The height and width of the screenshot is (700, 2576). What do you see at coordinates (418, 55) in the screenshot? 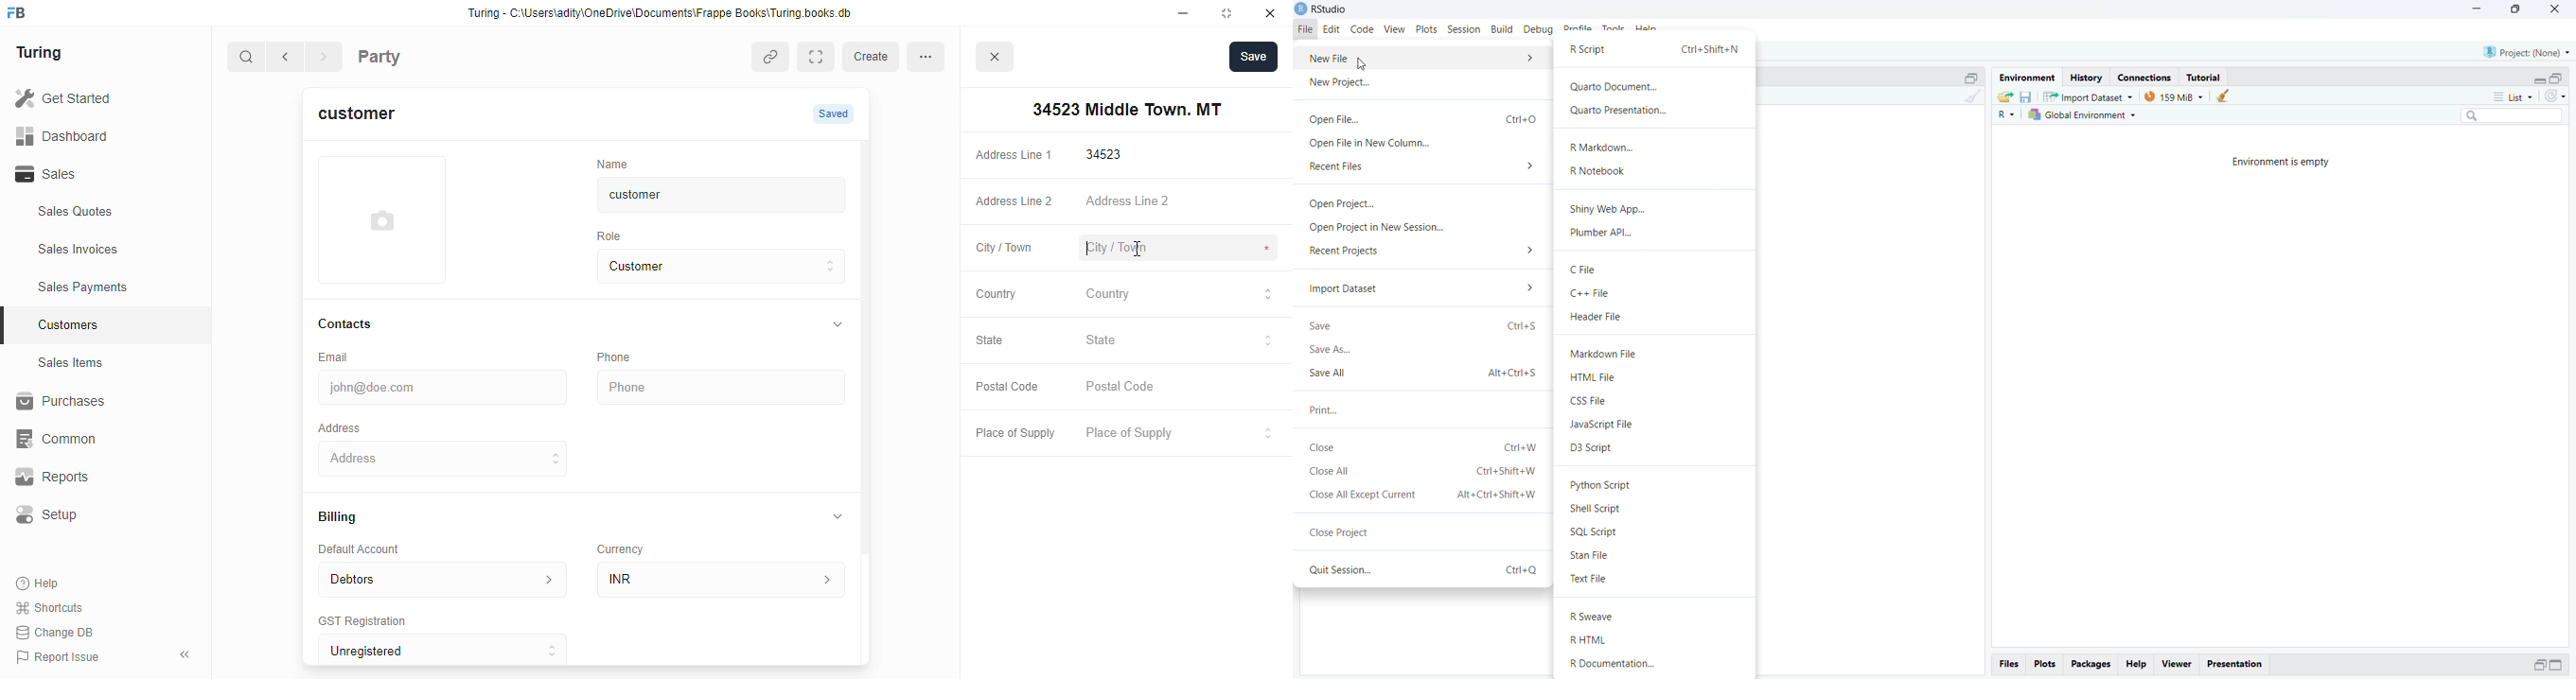
I see `Party` at bounding box center [418, 55].